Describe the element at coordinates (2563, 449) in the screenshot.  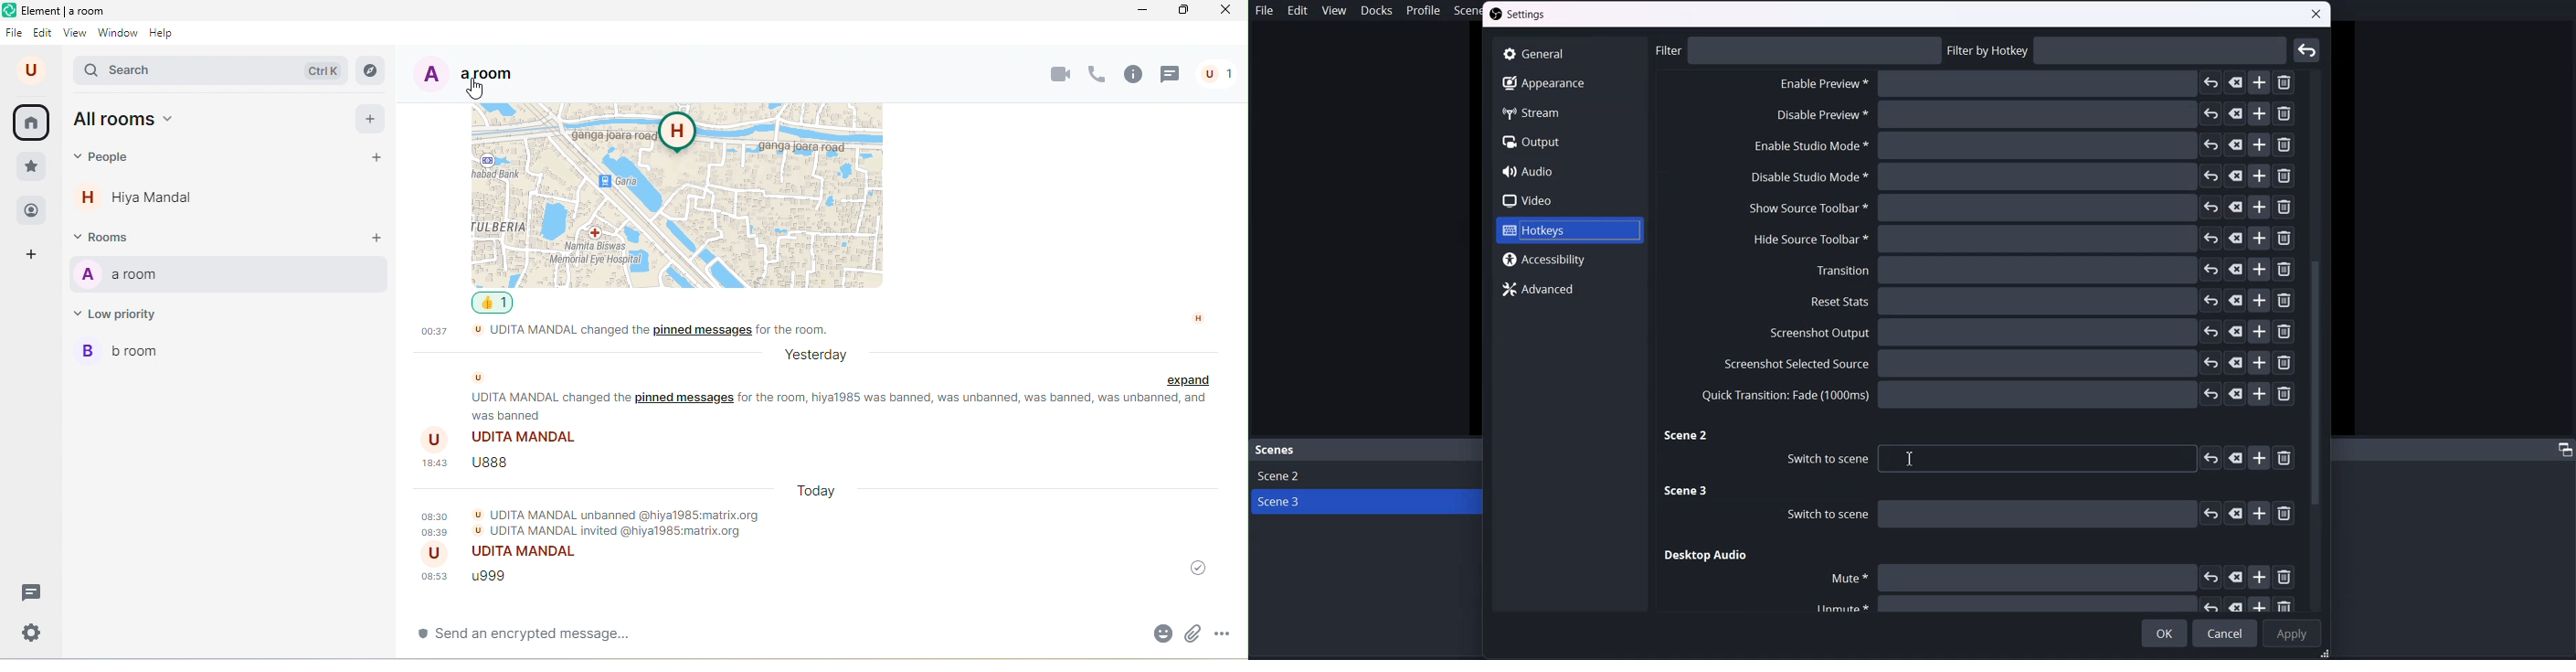
I see `adjust tab` at that location.